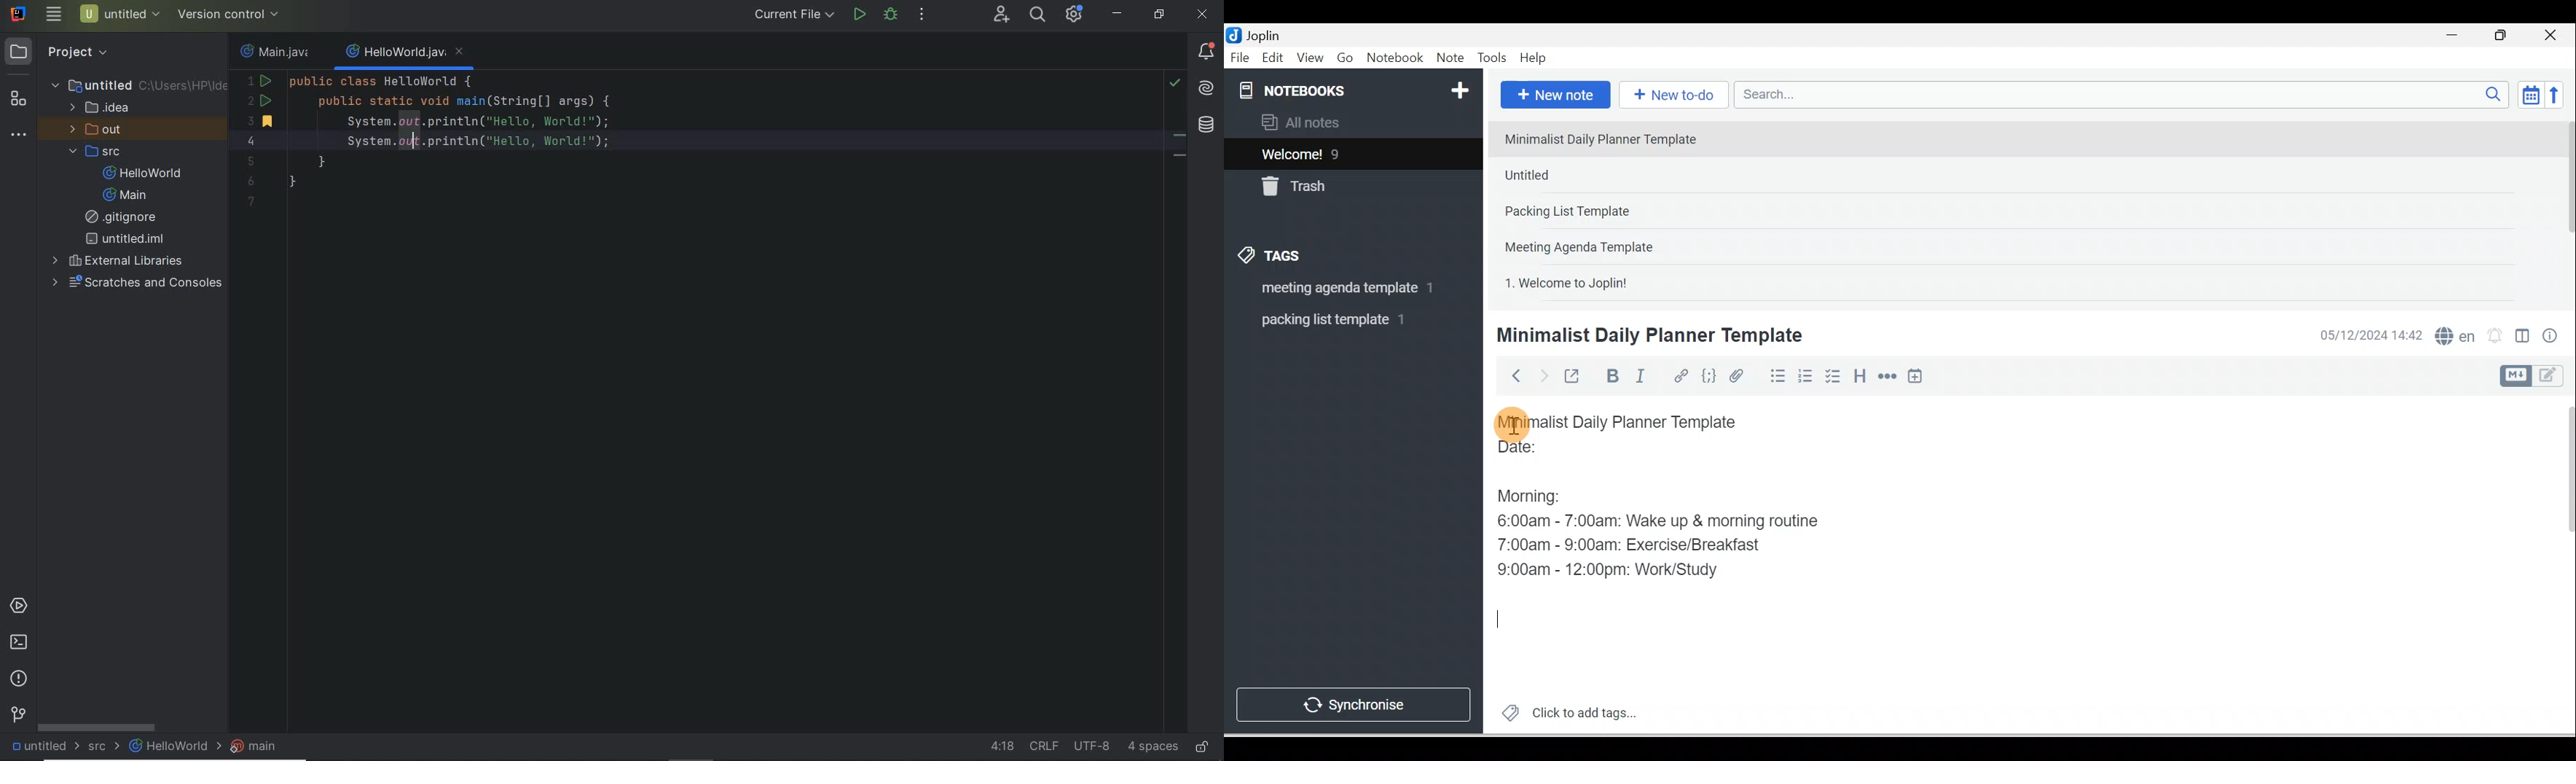 This screenshot has width=2576, height=784. Describe the element at coordinates (1611, 138) in the screenshot. I see `Note 1` at that location.